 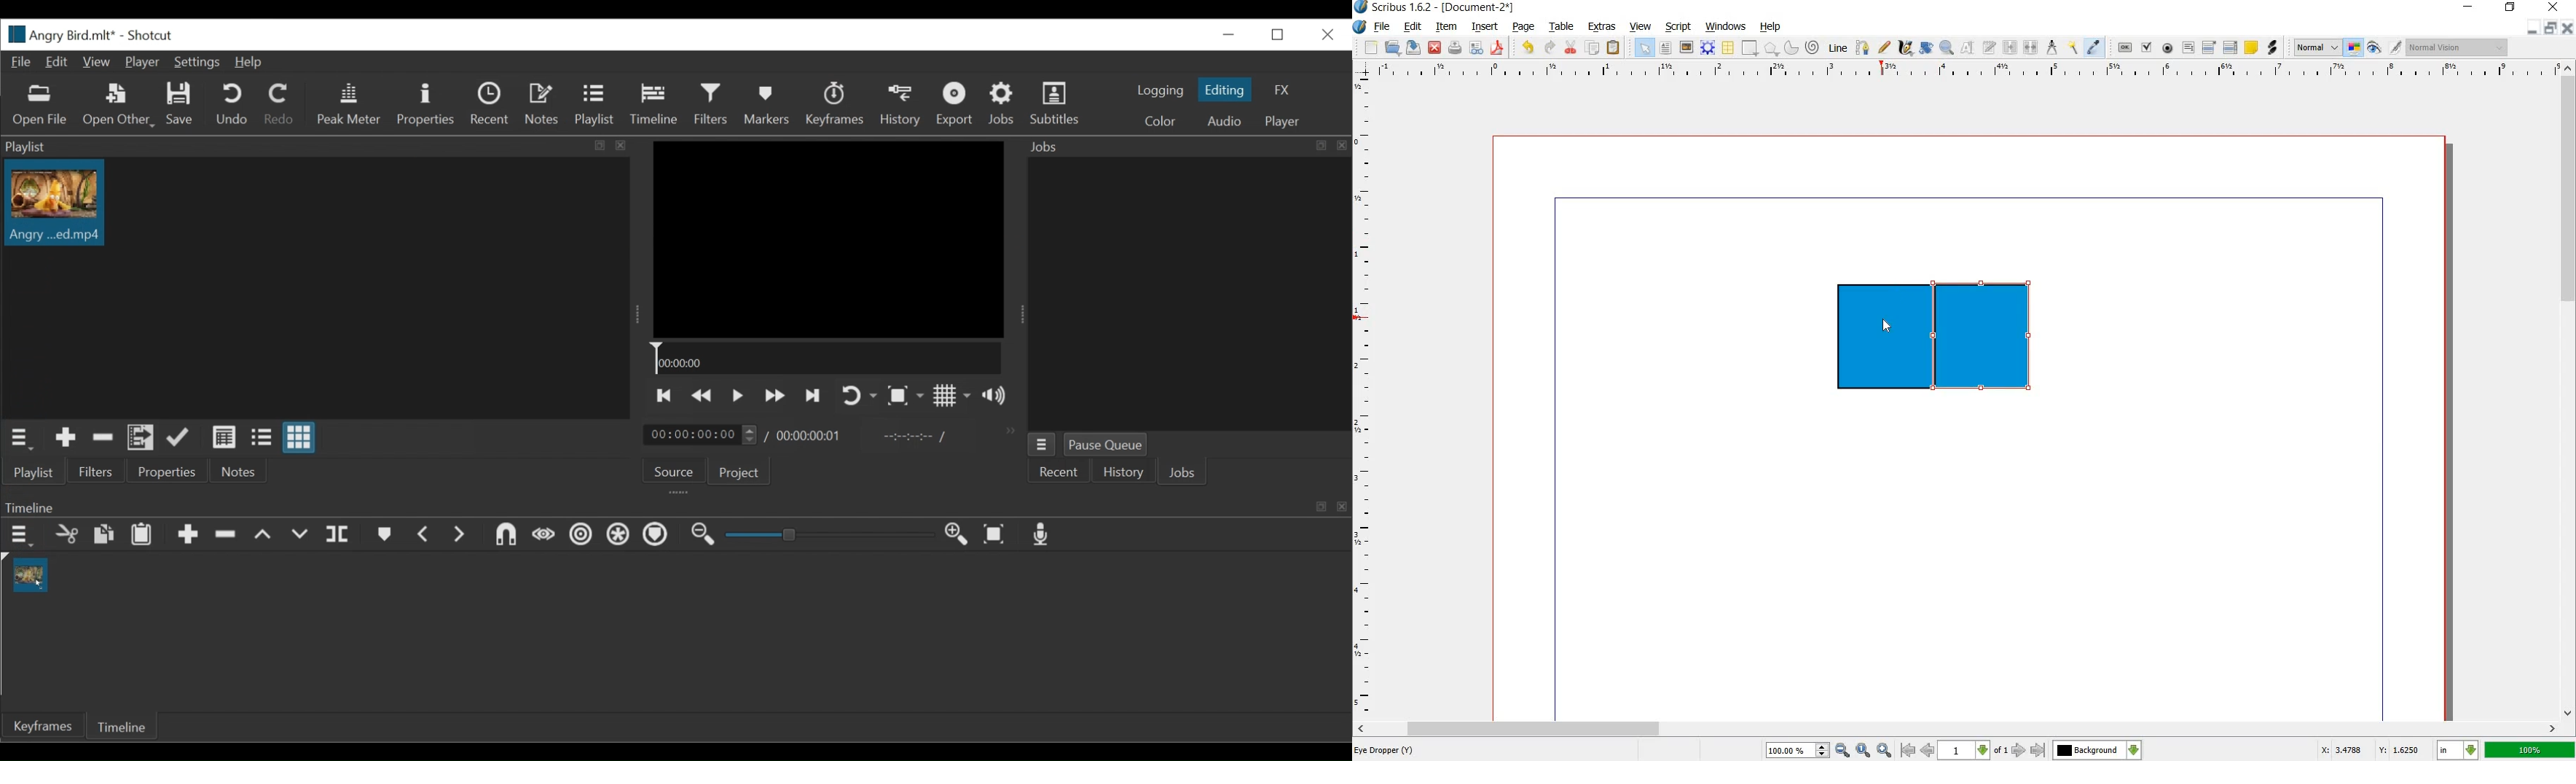 What do you see at coordinates (1413, 48) in the screenshot?
I see `save` at bounding box center [1413, 48].